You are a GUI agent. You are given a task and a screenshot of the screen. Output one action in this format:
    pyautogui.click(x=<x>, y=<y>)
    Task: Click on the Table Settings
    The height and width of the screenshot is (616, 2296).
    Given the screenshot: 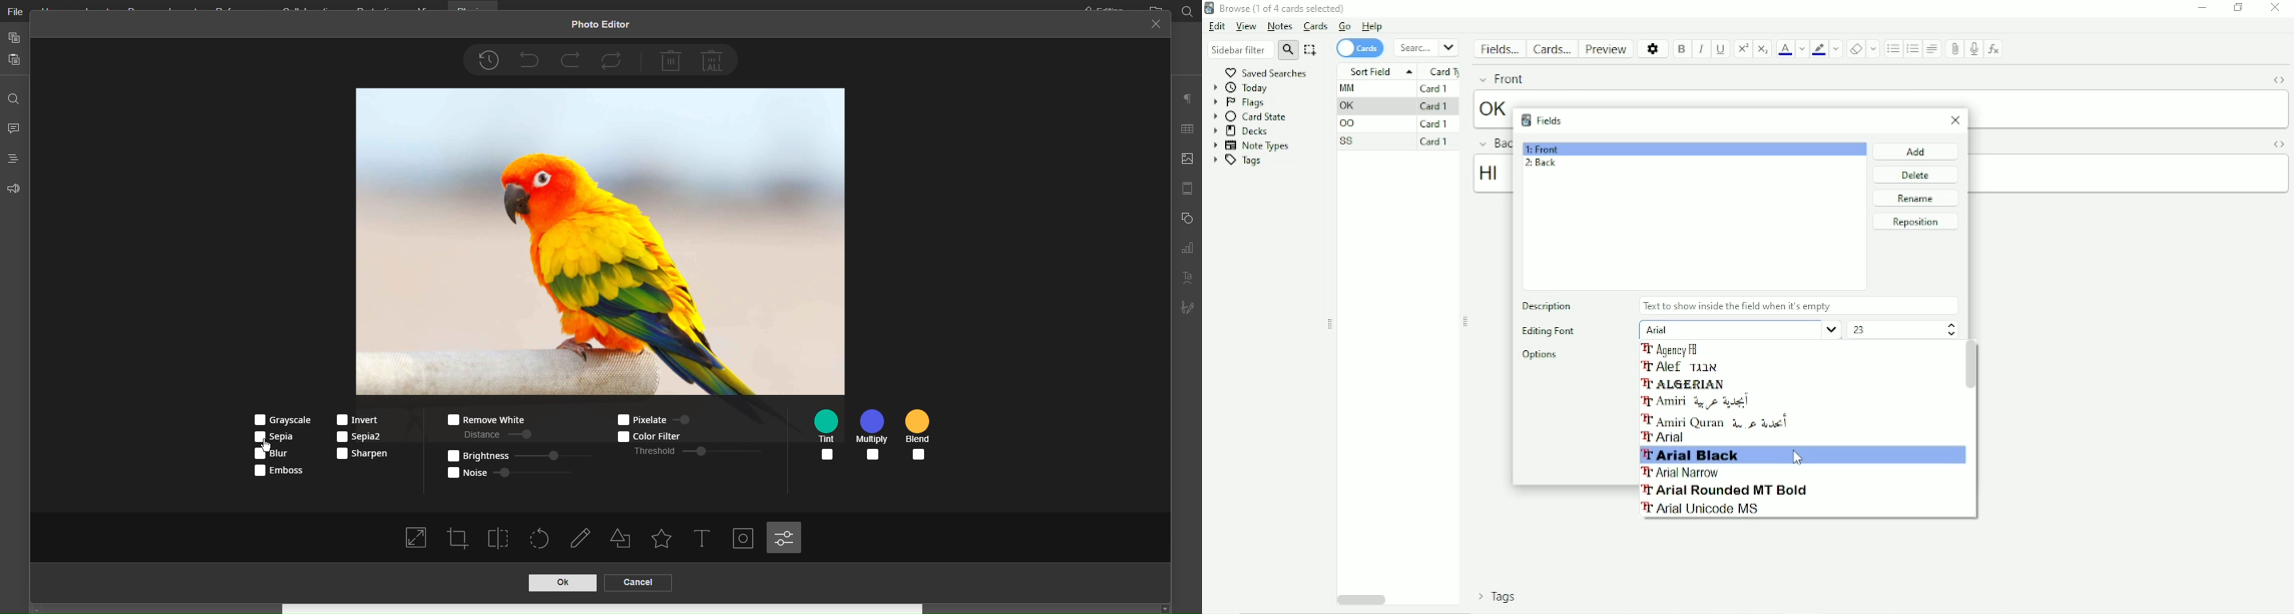 What is the action you would take?
    pyautogui.click(x=1187, y=132)
    